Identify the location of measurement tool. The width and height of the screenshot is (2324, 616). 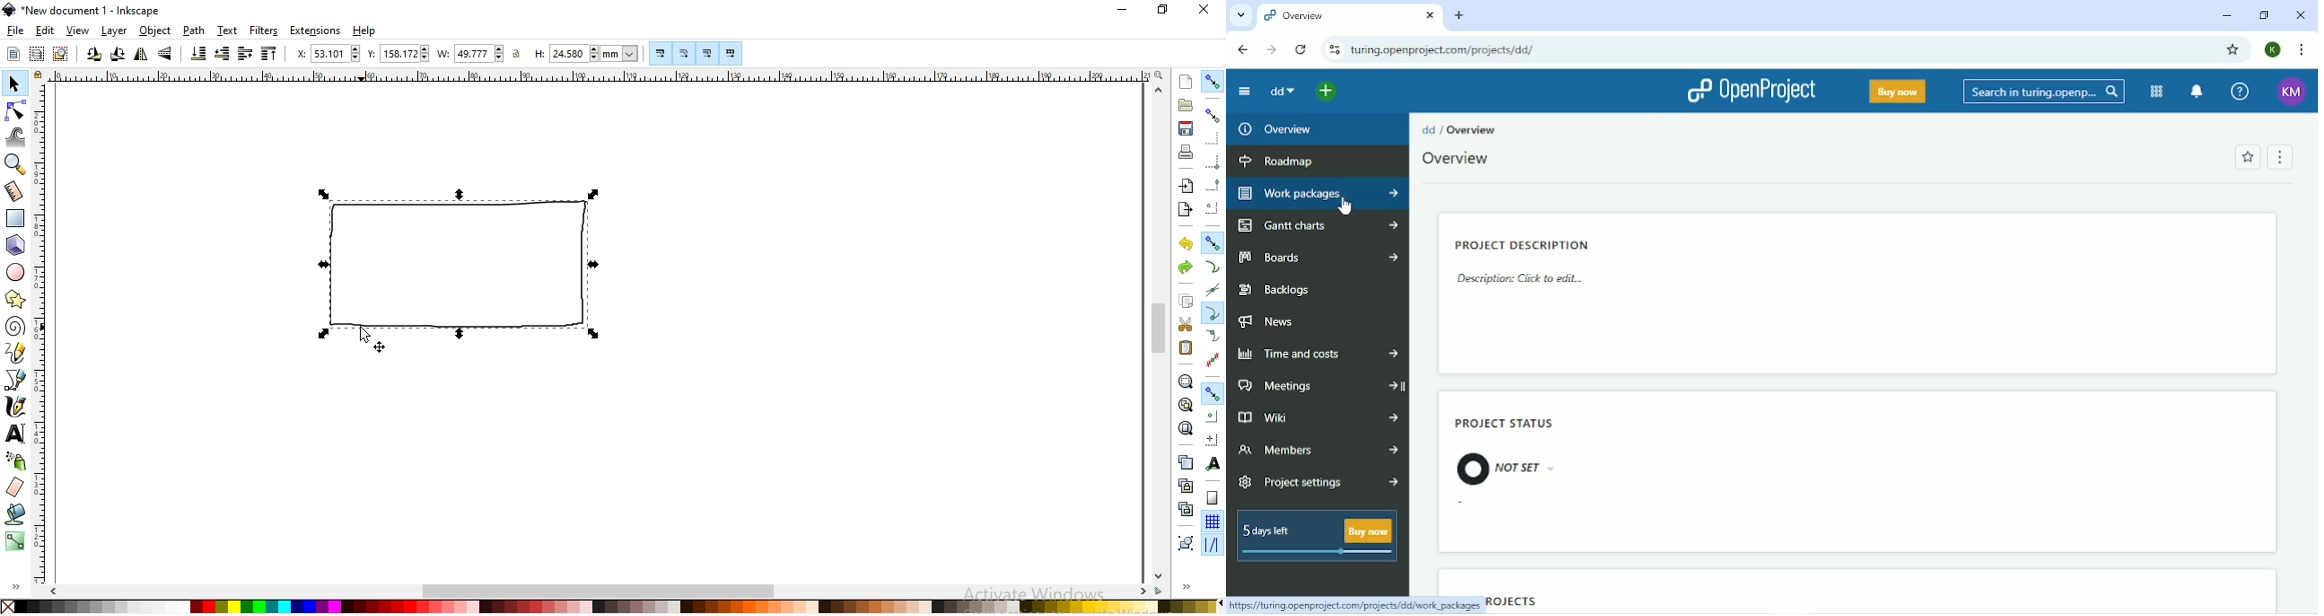
(13, 190).